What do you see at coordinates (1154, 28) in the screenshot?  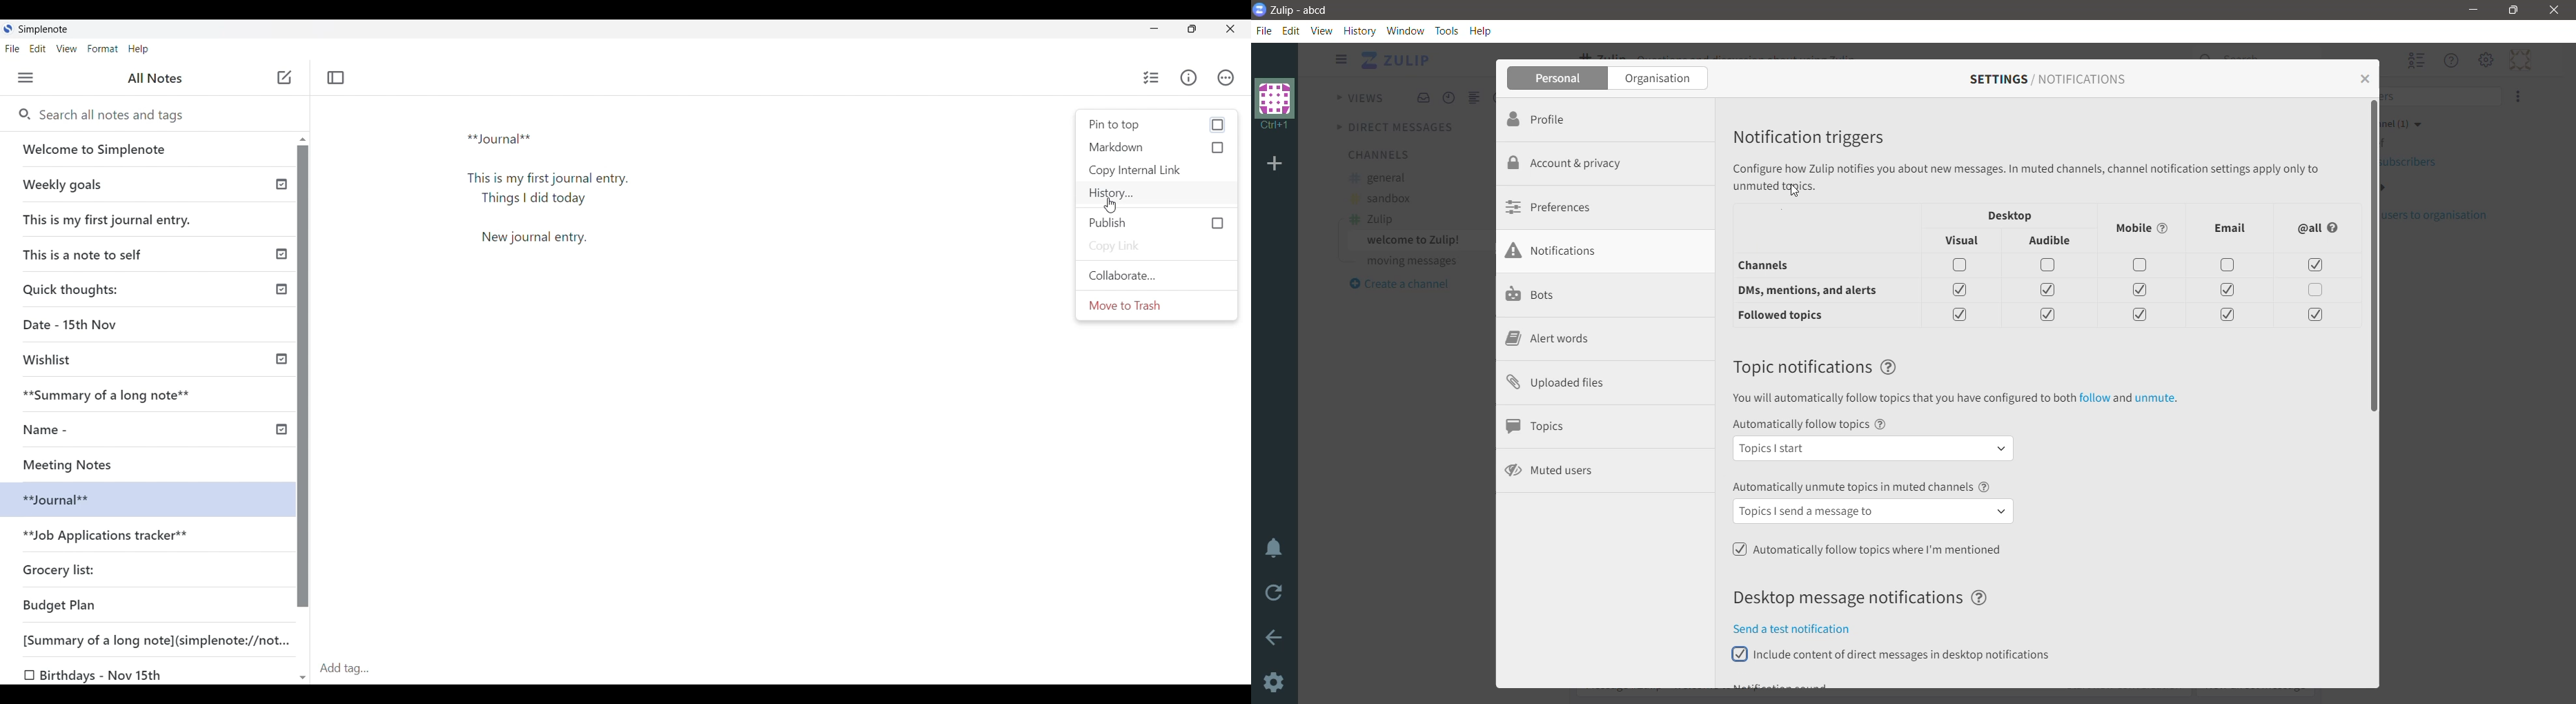 I see `Minimize` at bounding box center [1154, 28].